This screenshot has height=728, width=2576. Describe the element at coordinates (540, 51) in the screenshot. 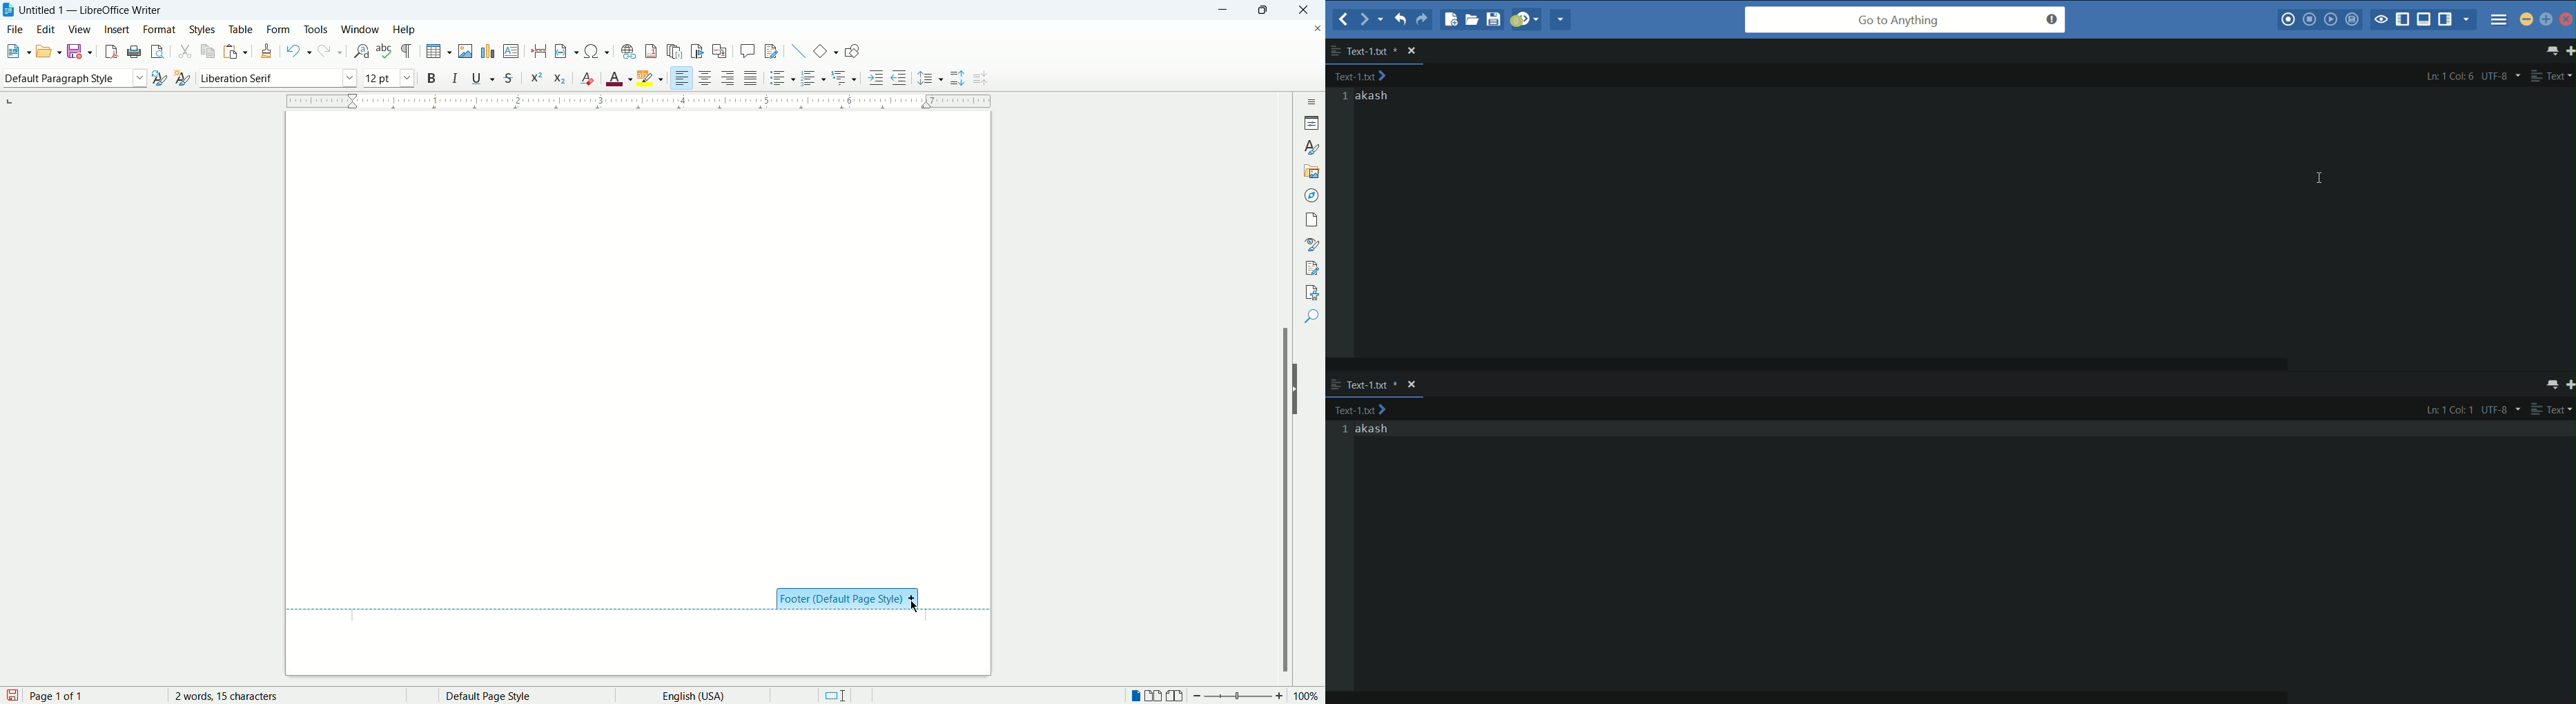

I see `insert page break` at that location.